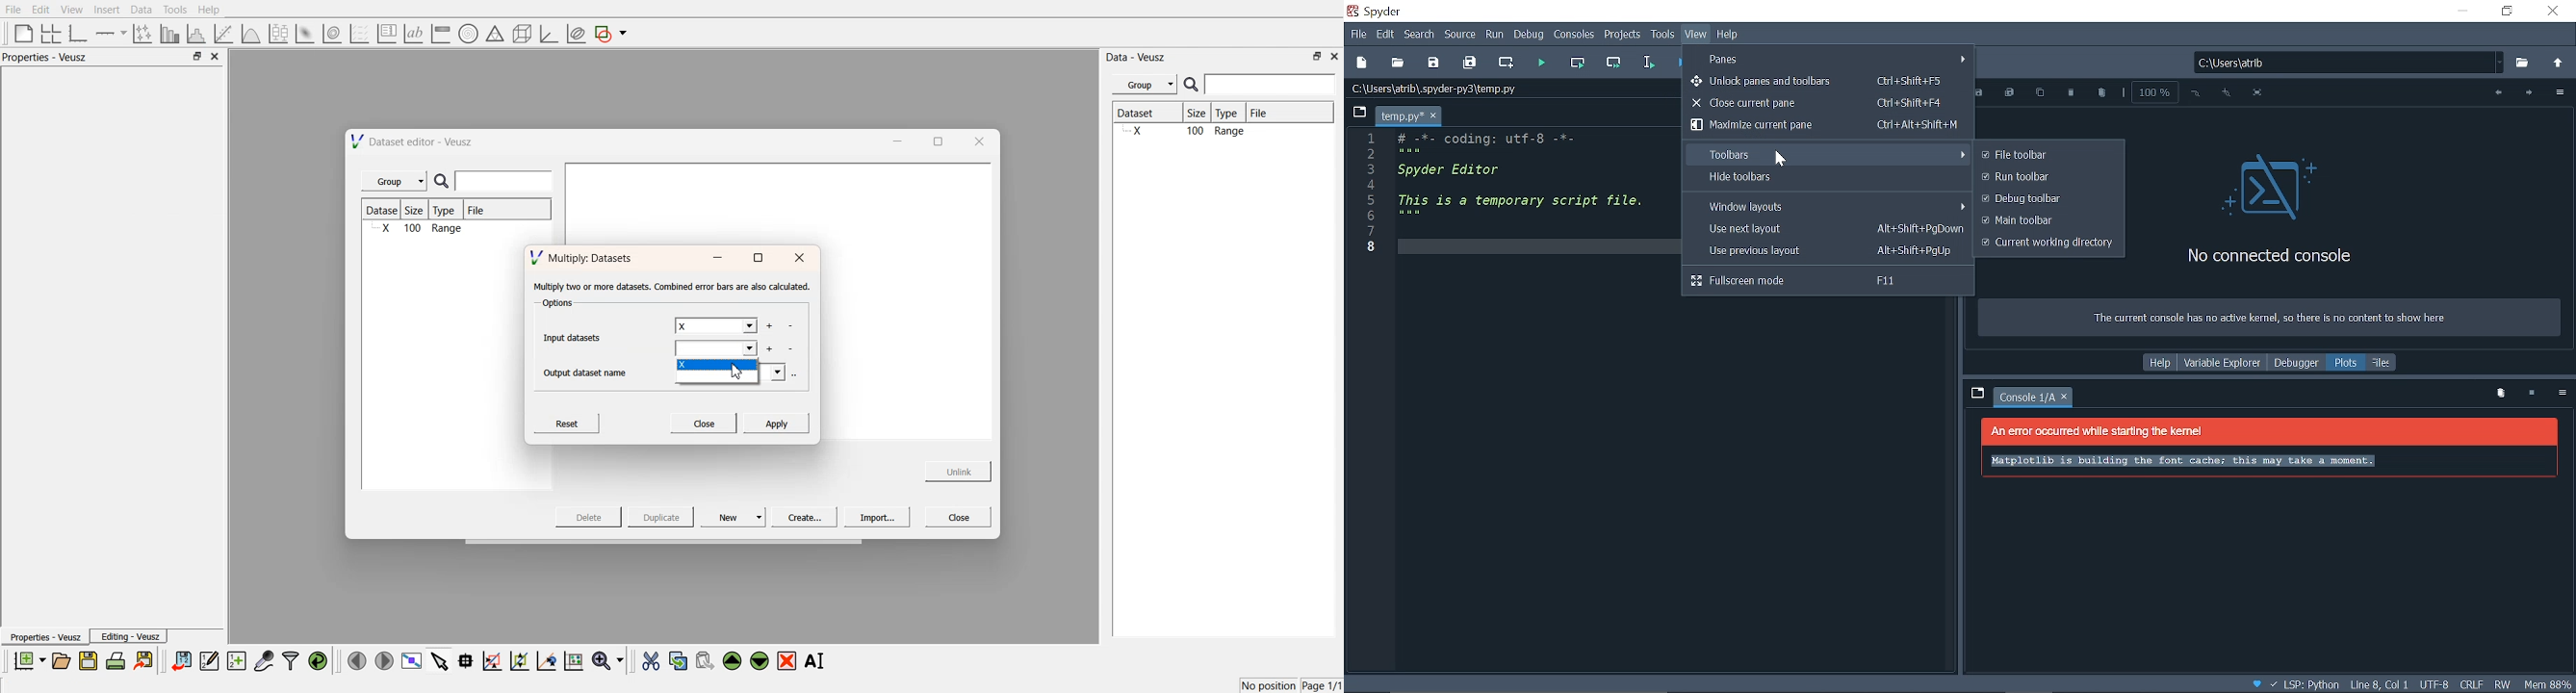 Image resolution: width=2576 pixels, height=700 pixels. Describe the element at coordinates (1728, 35) in the screenshot. I see `Help` at that location.